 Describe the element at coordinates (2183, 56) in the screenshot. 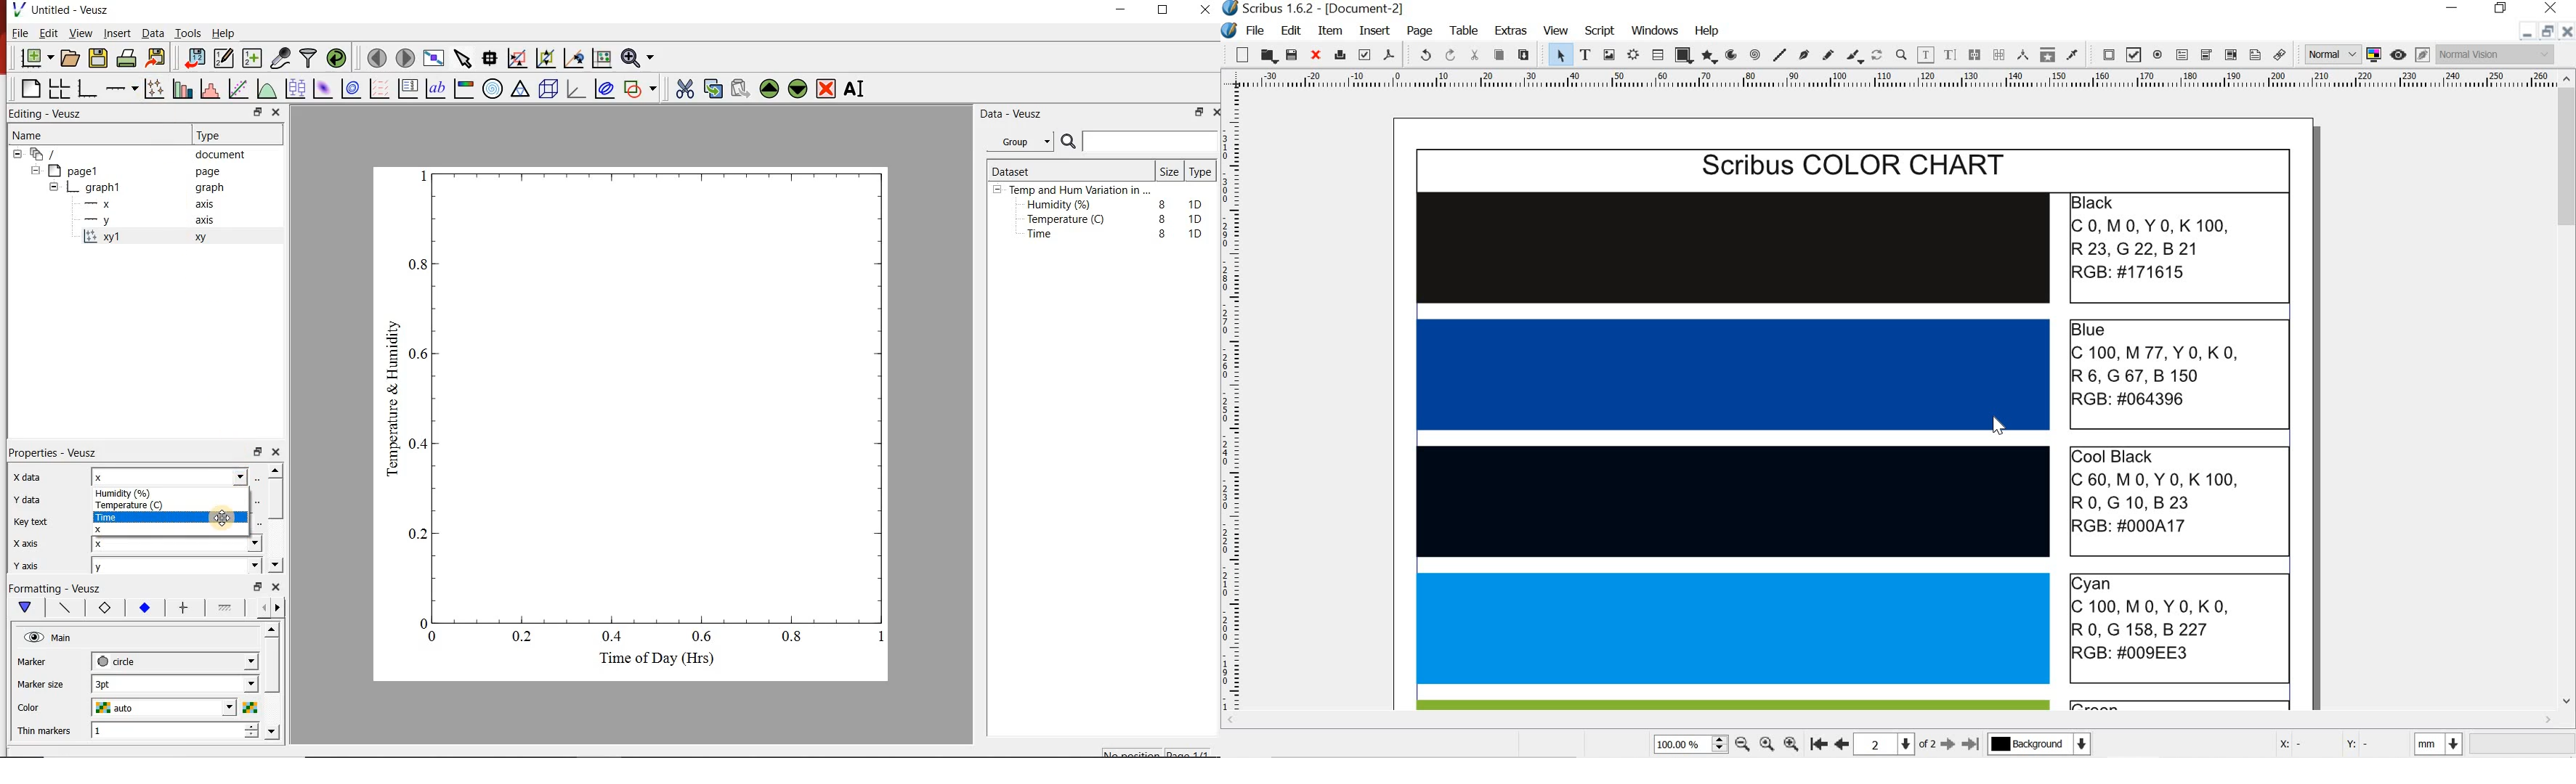

I see `pdf text field` at that location.